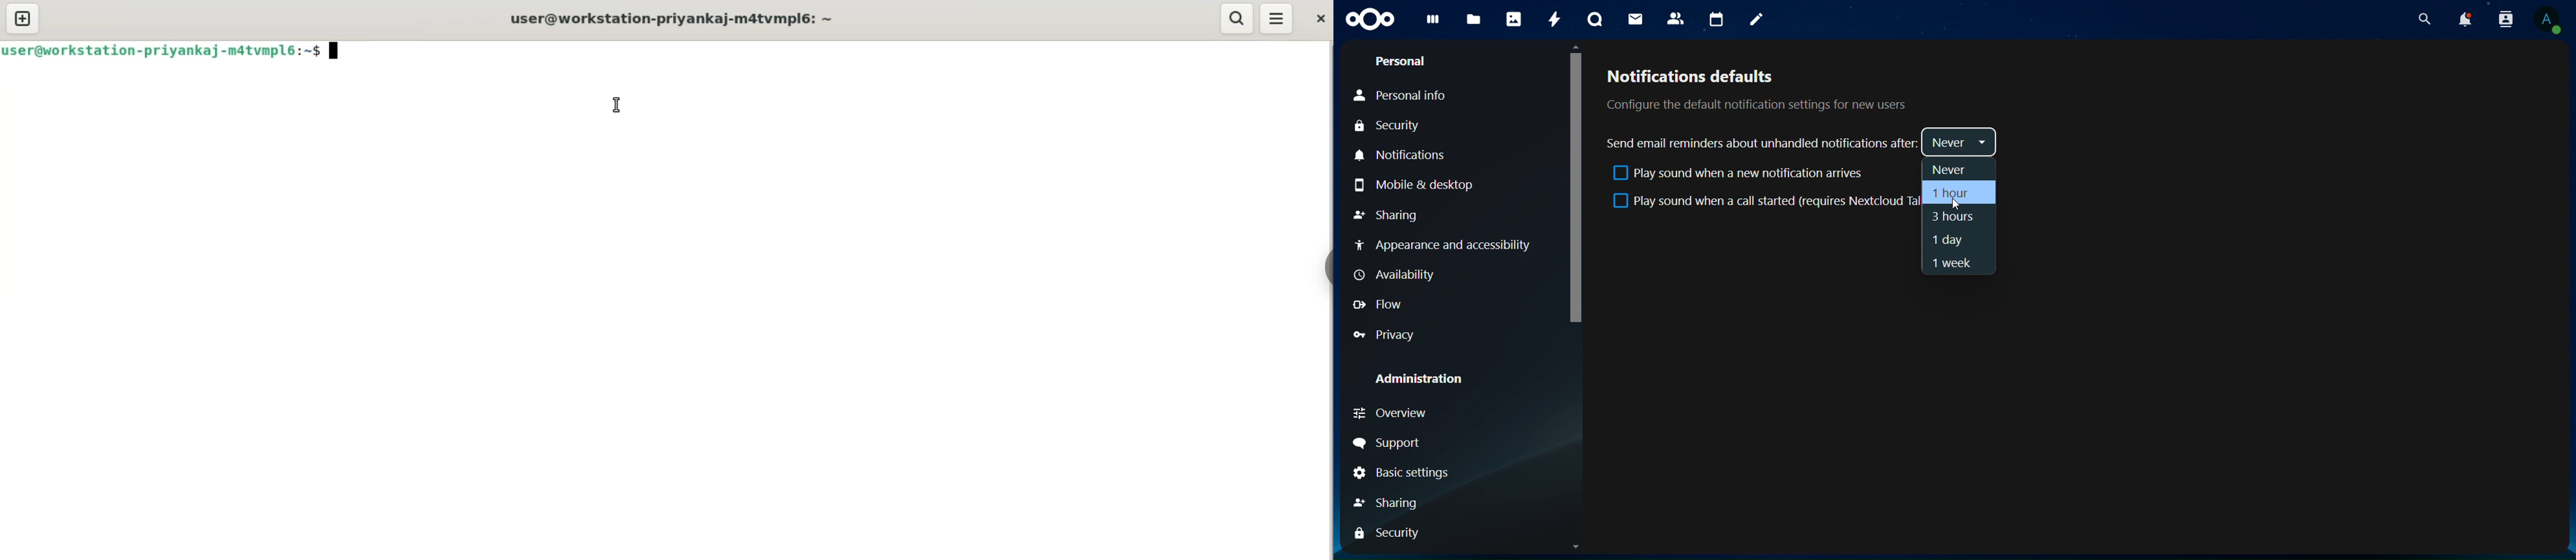 The height and width of the screenshot is (560, 2576). What do you see at coordinates (1415, 379) in the screenshot?
I see `Administration` at bounding box center [1415, 379].